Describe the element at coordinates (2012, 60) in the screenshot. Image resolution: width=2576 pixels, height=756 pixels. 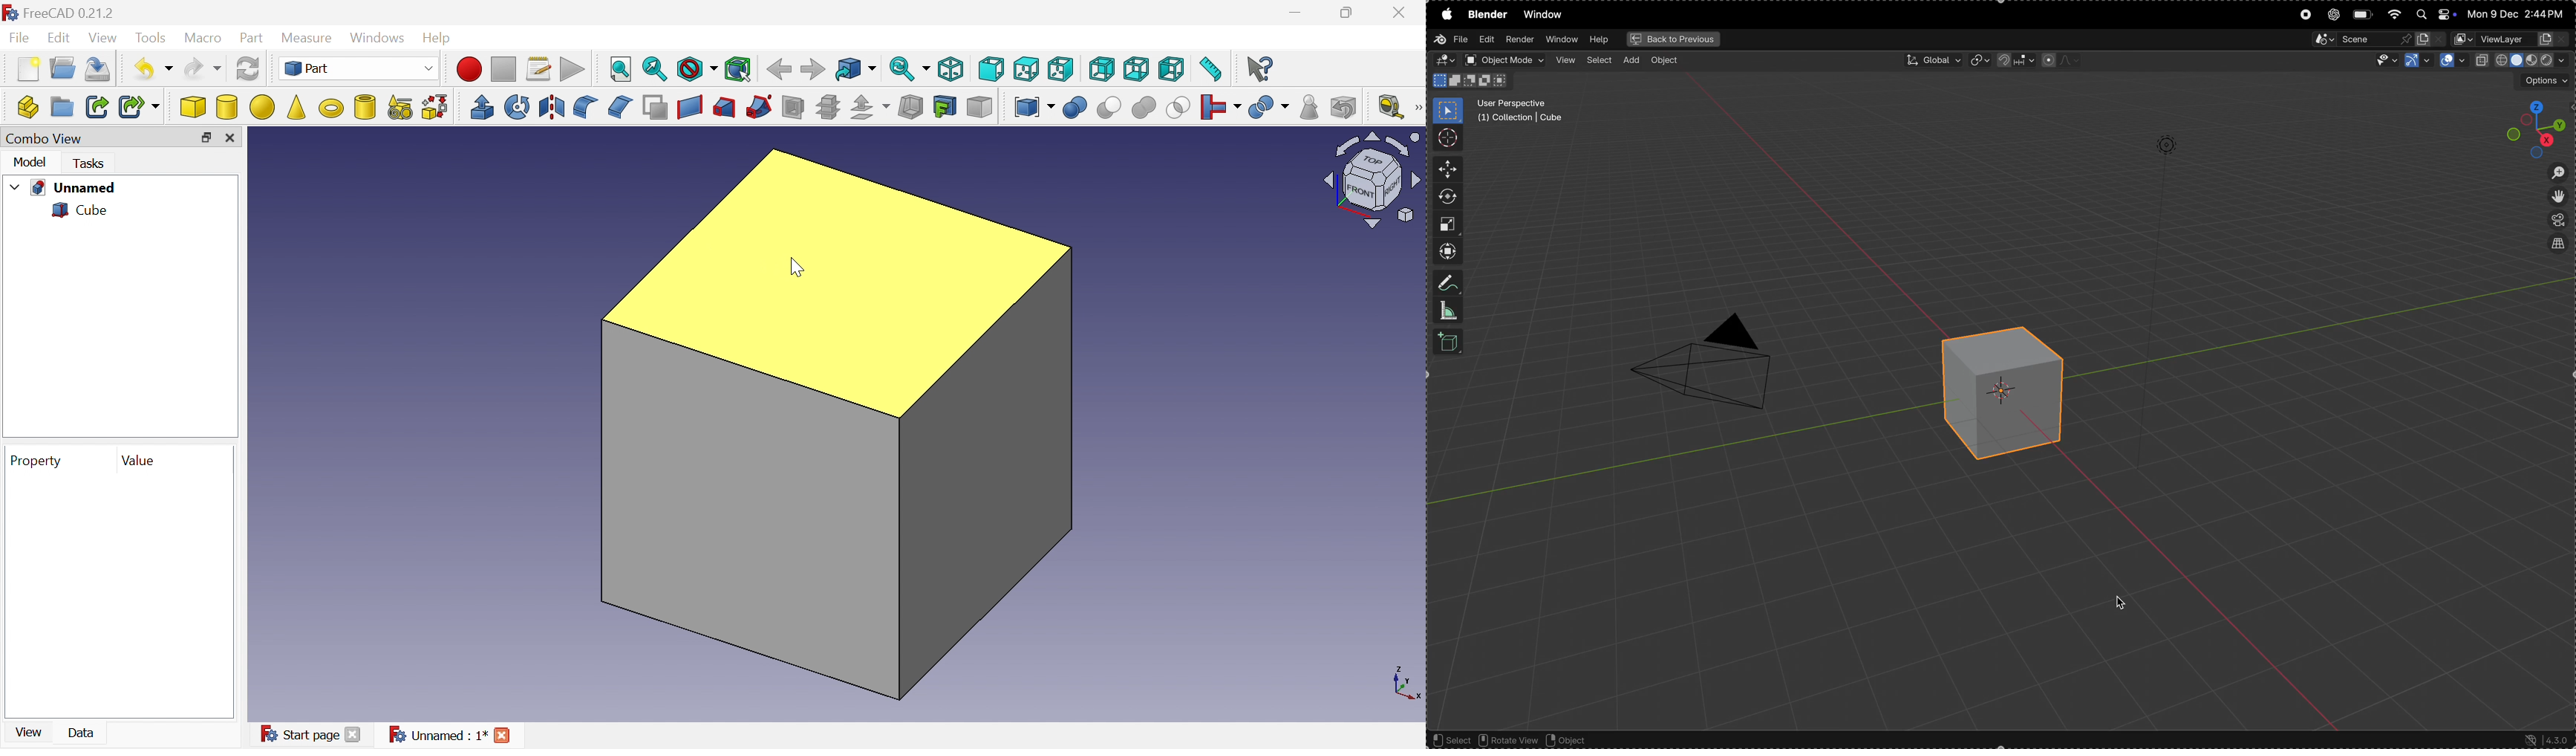
I see `snap` at that location.